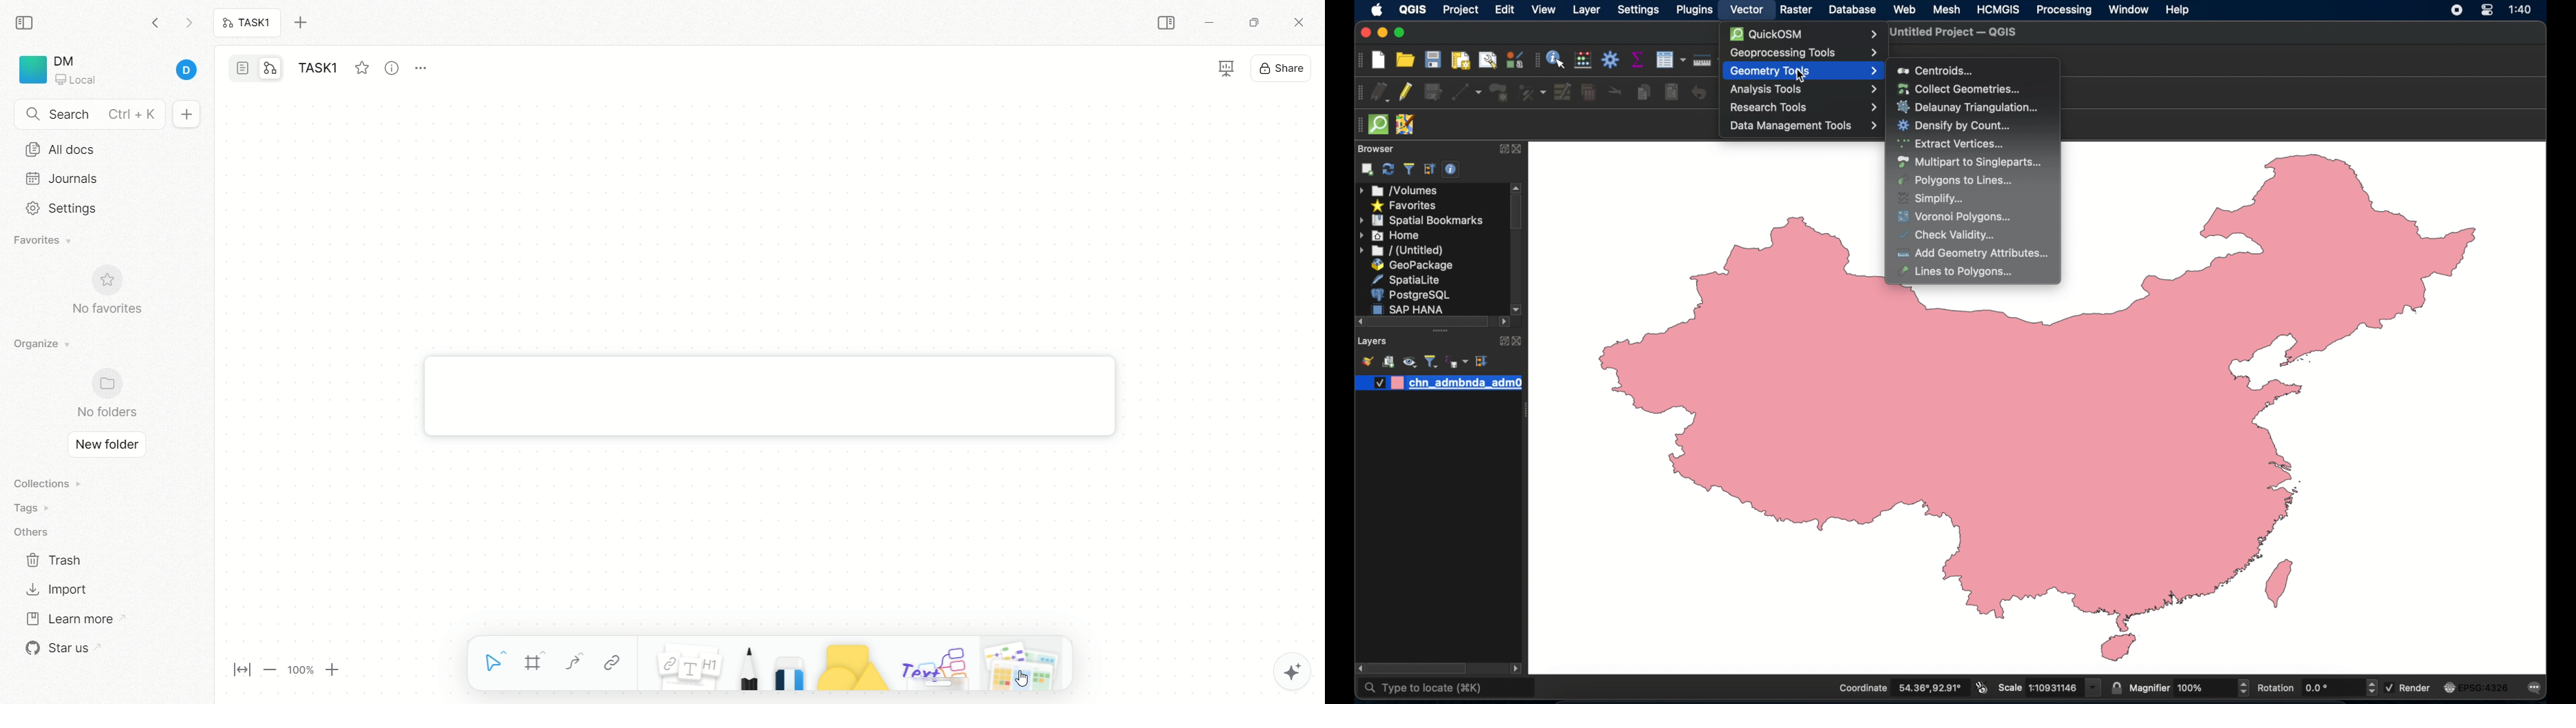  Describe the element at coordinates (1417, 667) in the screenshot. I see `scroll box` at that location.